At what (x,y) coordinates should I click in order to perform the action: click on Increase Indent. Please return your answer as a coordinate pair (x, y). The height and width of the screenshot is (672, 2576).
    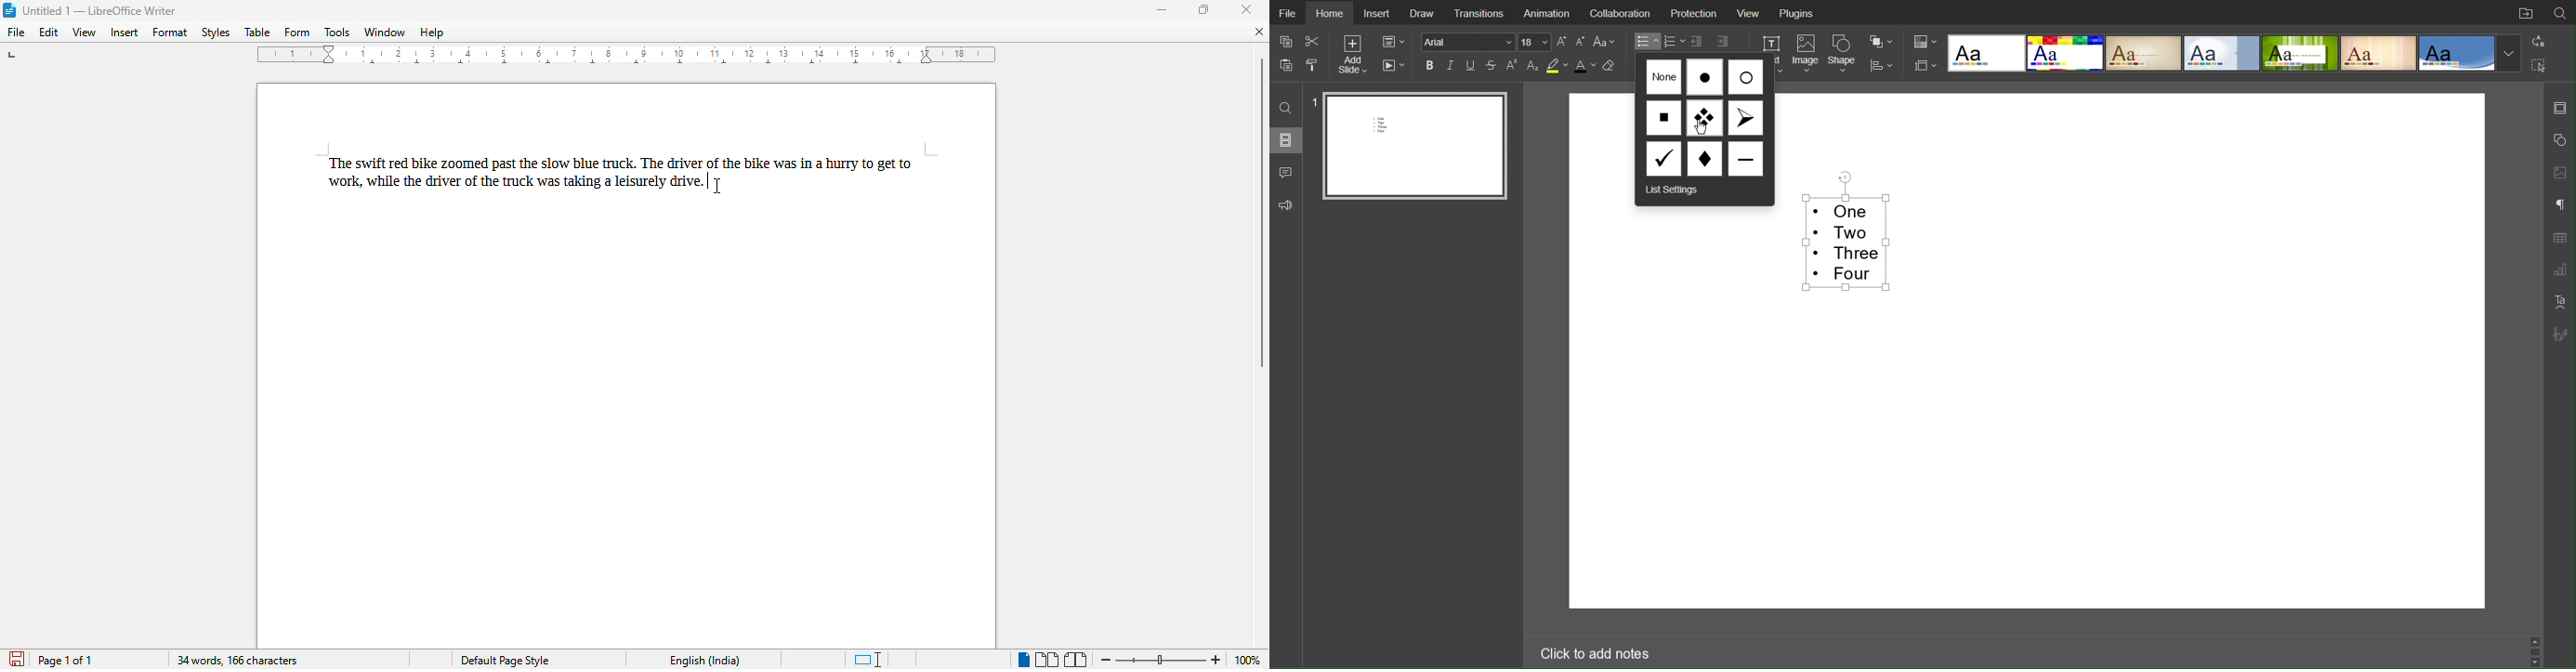
    Looking at the image, I should click on (1720, 42).